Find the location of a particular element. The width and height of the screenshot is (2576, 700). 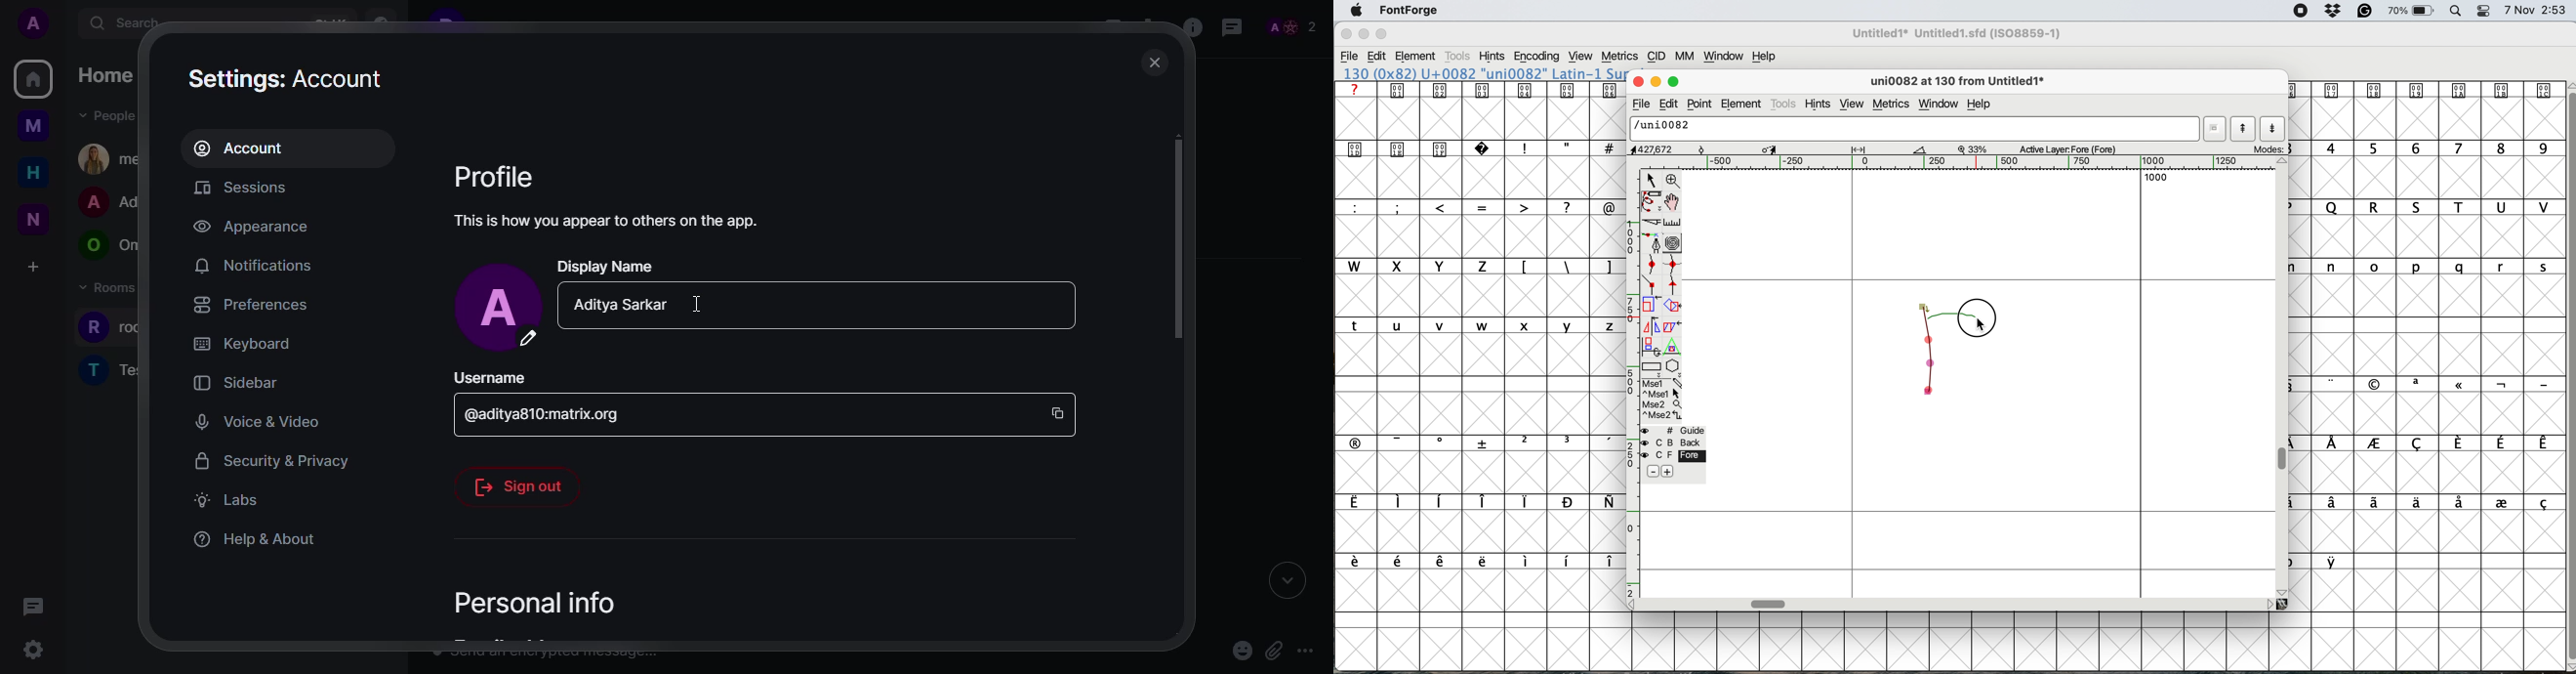

add a comer point is located at coordinates (1652, 286).